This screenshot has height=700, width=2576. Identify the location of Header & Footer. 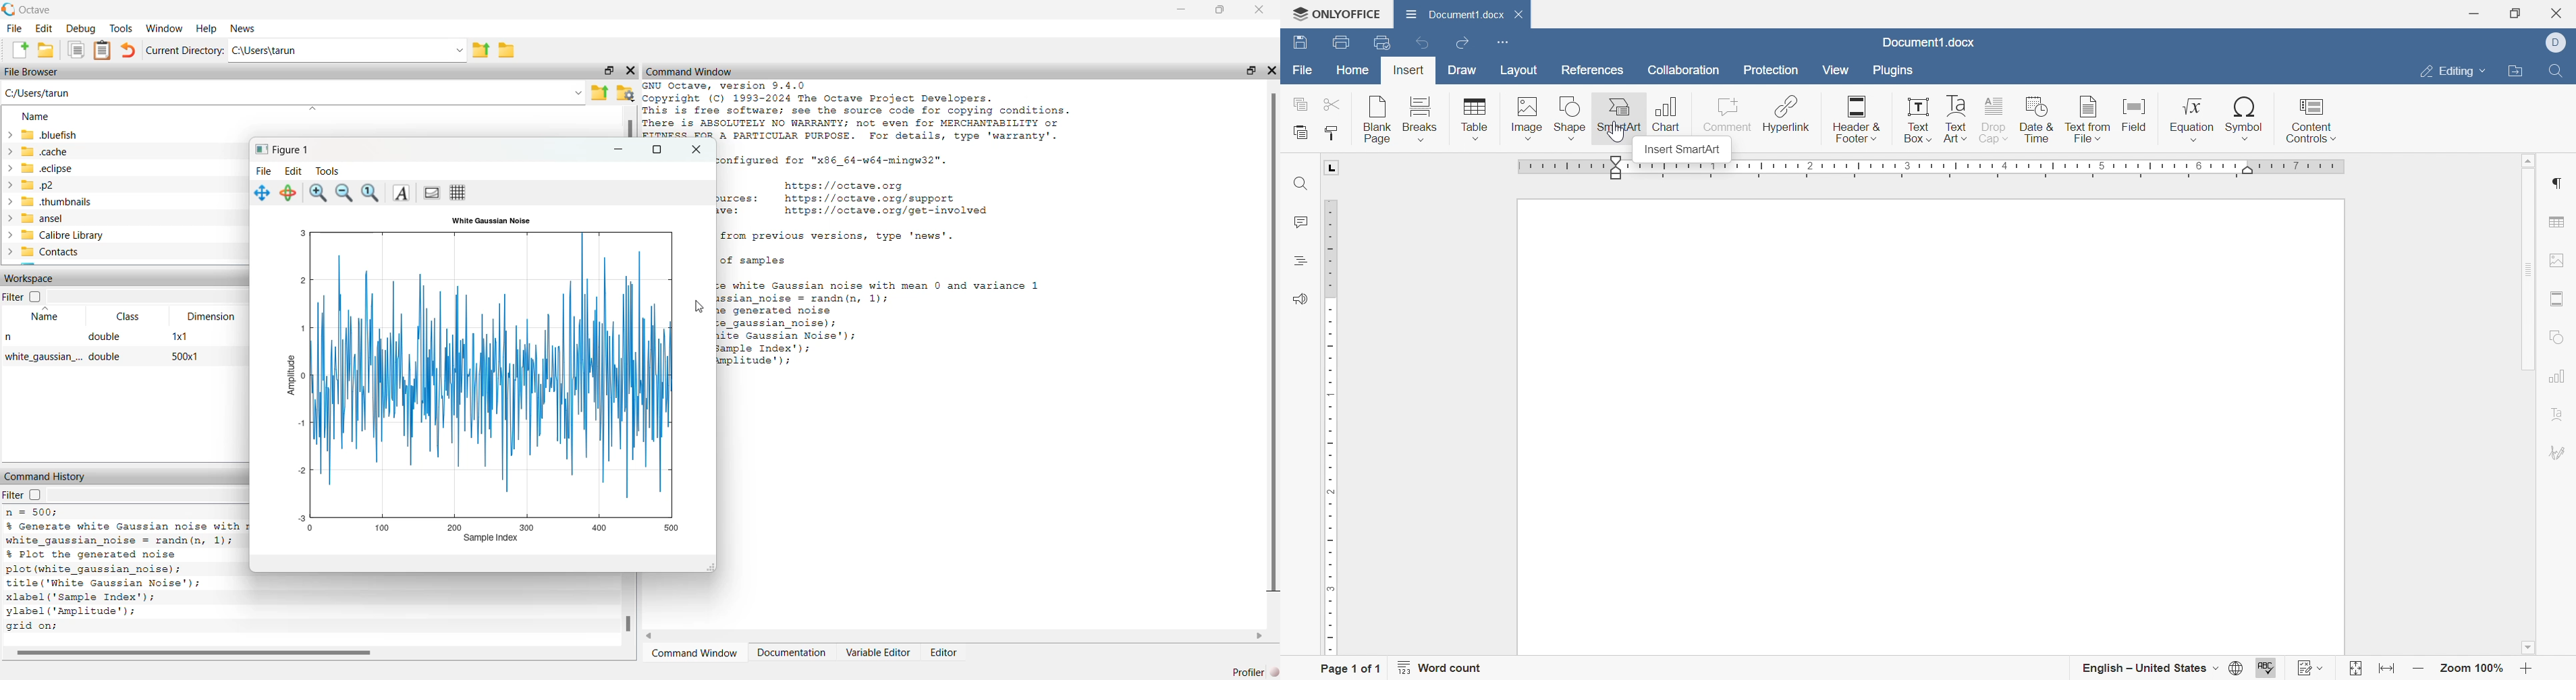
(1857, 120).